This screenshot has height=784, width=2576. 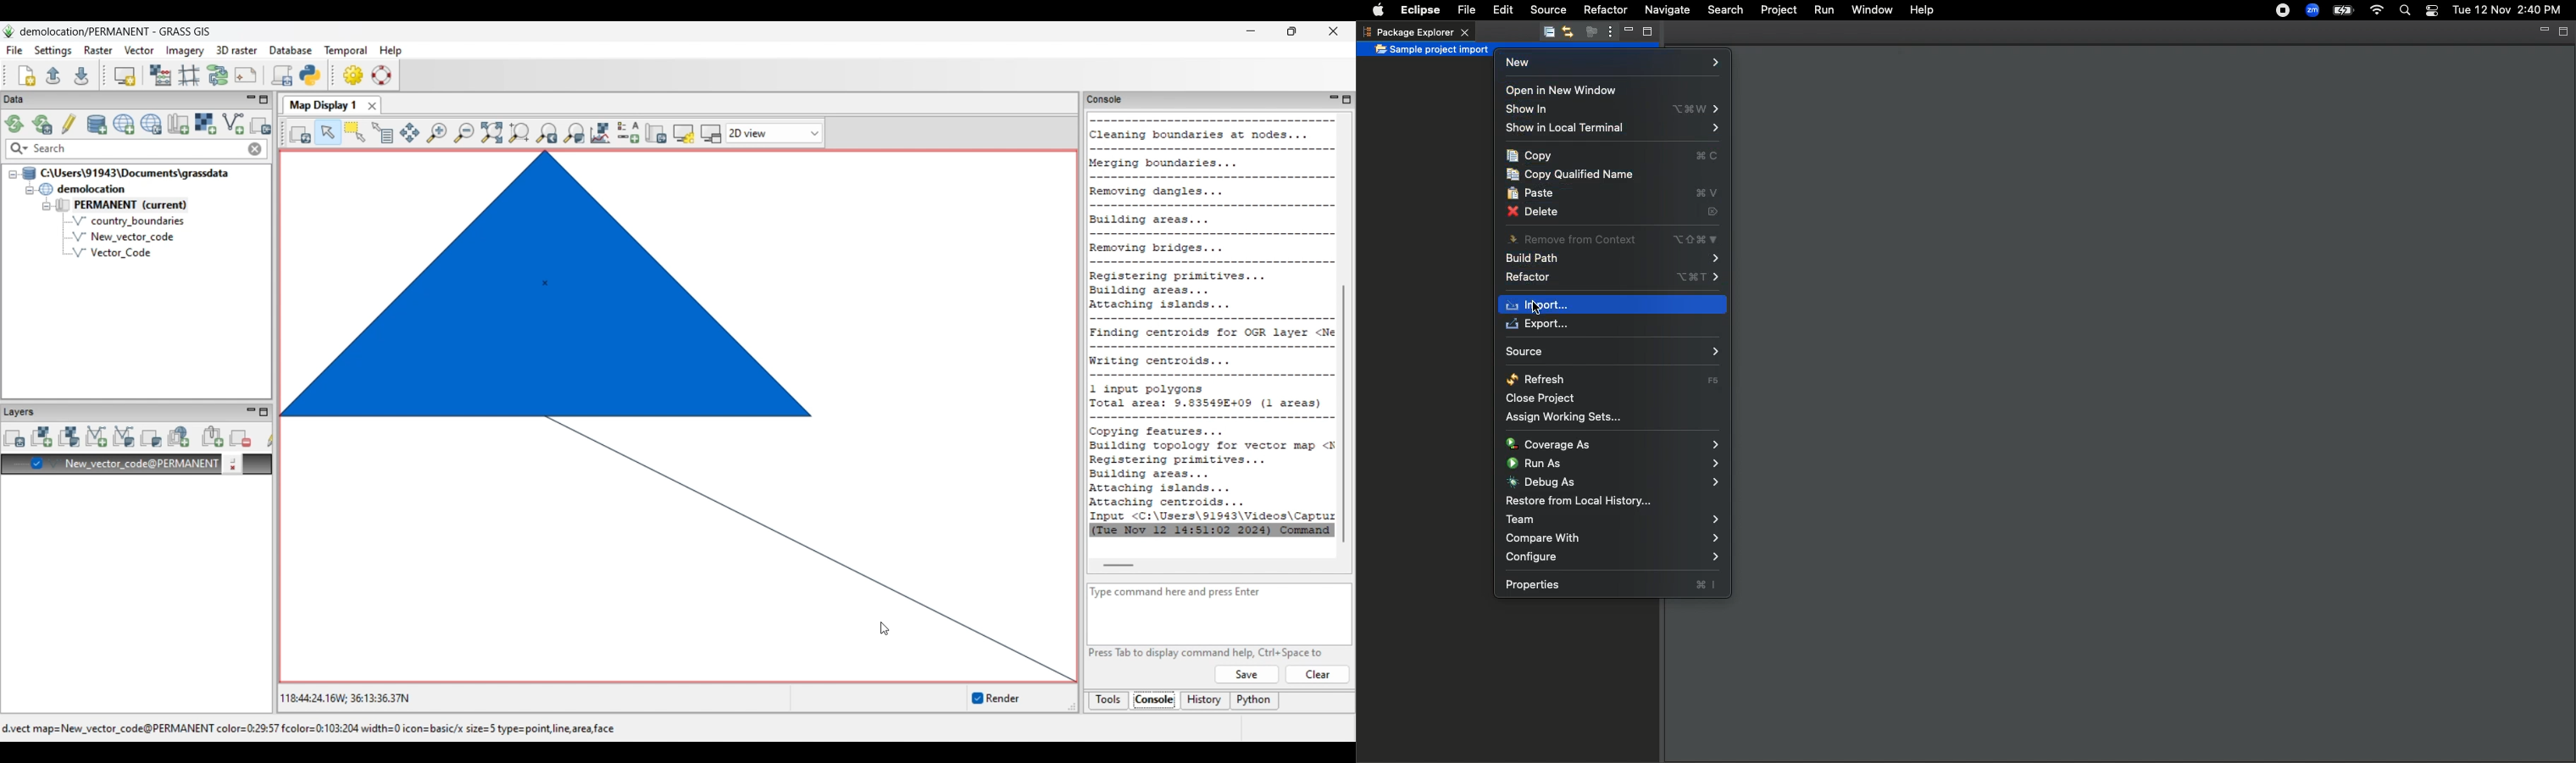 I want to click on Focus on active task, so click(x=1586, y=33).